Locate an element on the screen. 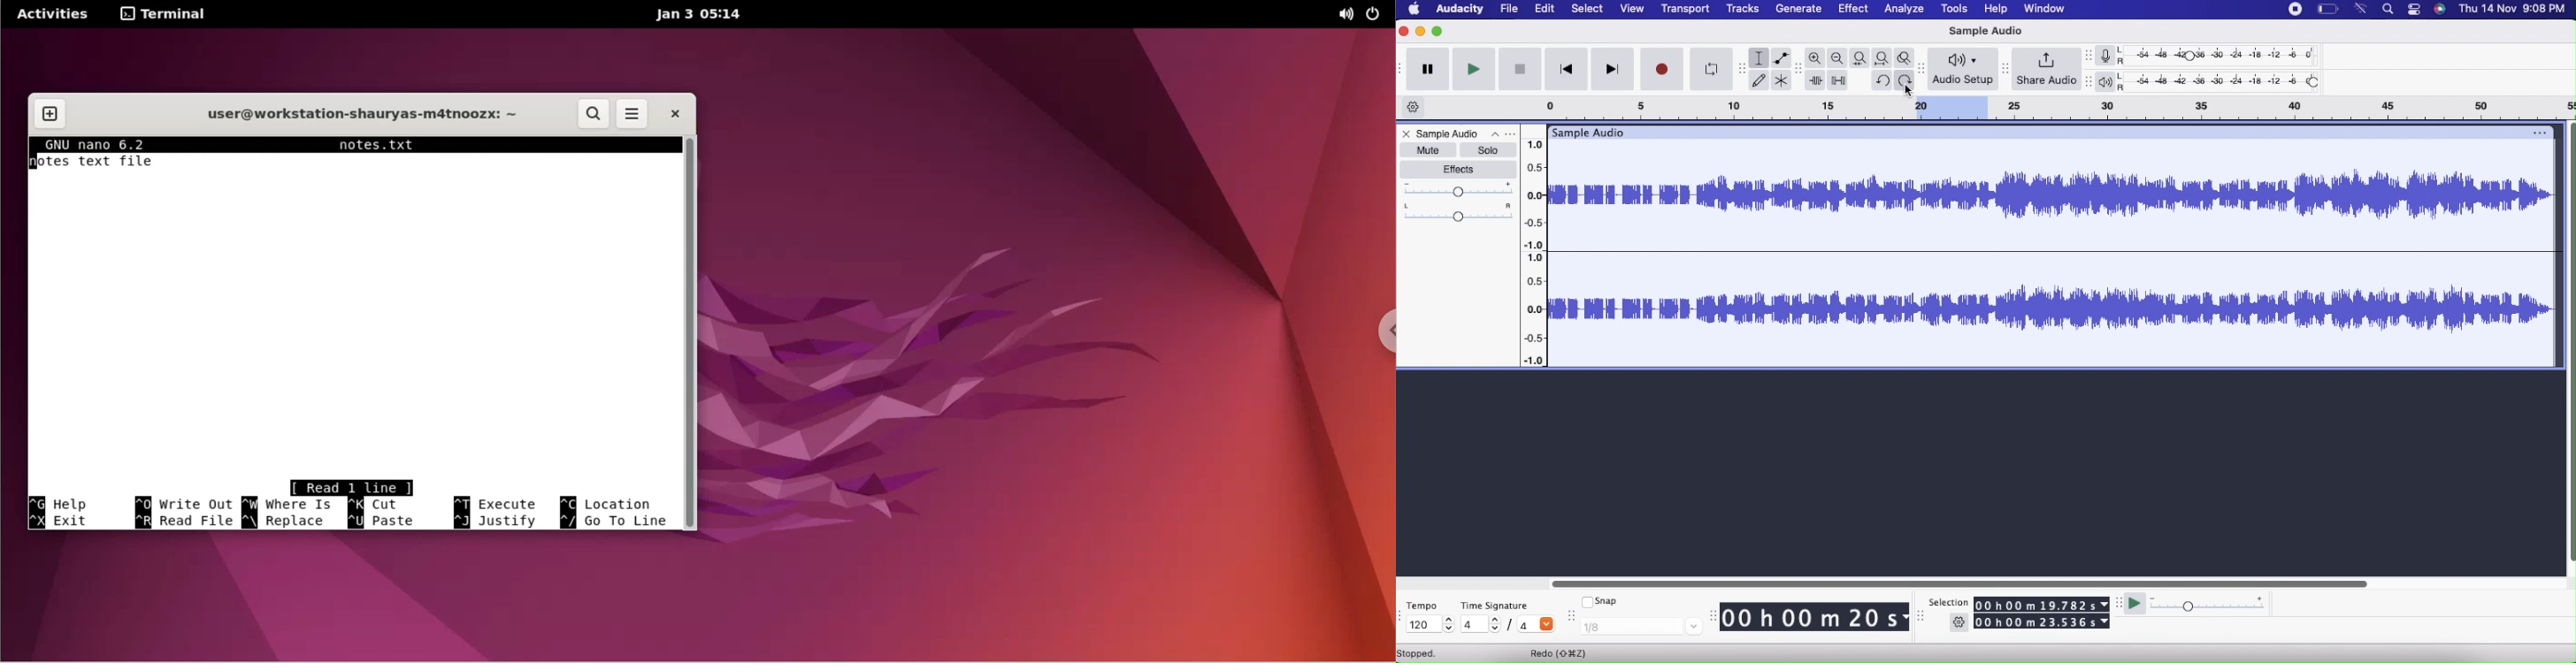 The height and width of the screenshot is (672, 2576). Click and drag to define a looping region is located at coordinates (2032, 109).